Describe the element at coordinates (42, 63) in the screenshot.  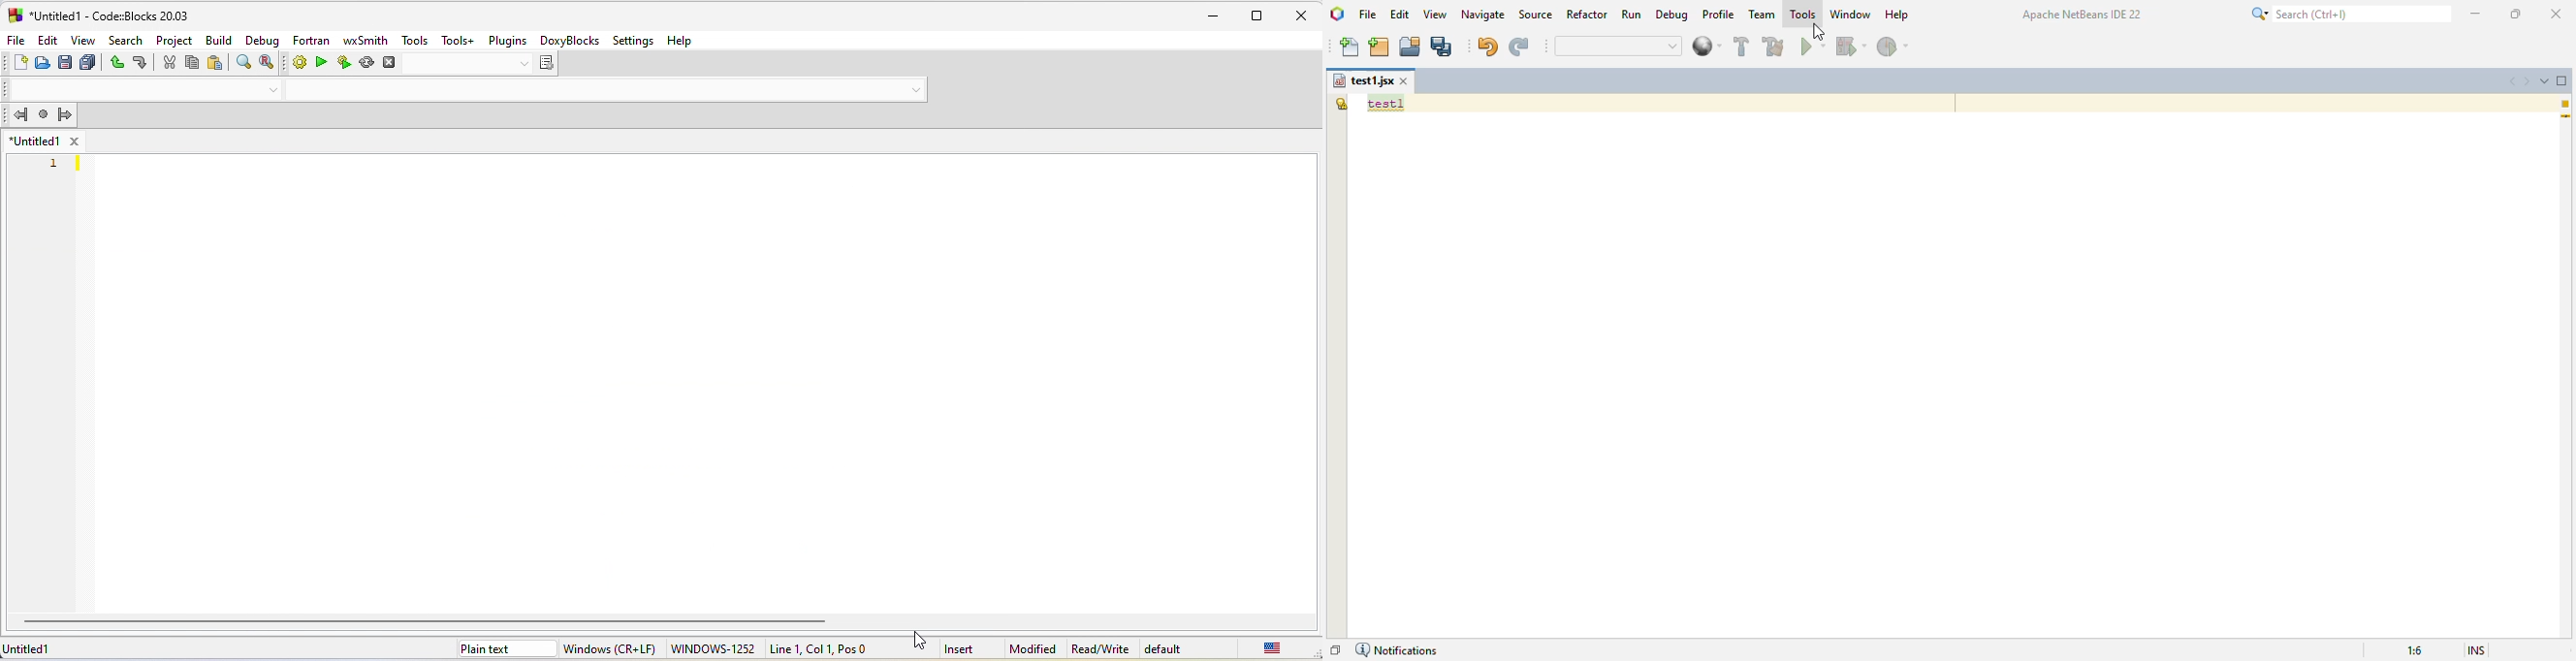
I see `open` at that location.